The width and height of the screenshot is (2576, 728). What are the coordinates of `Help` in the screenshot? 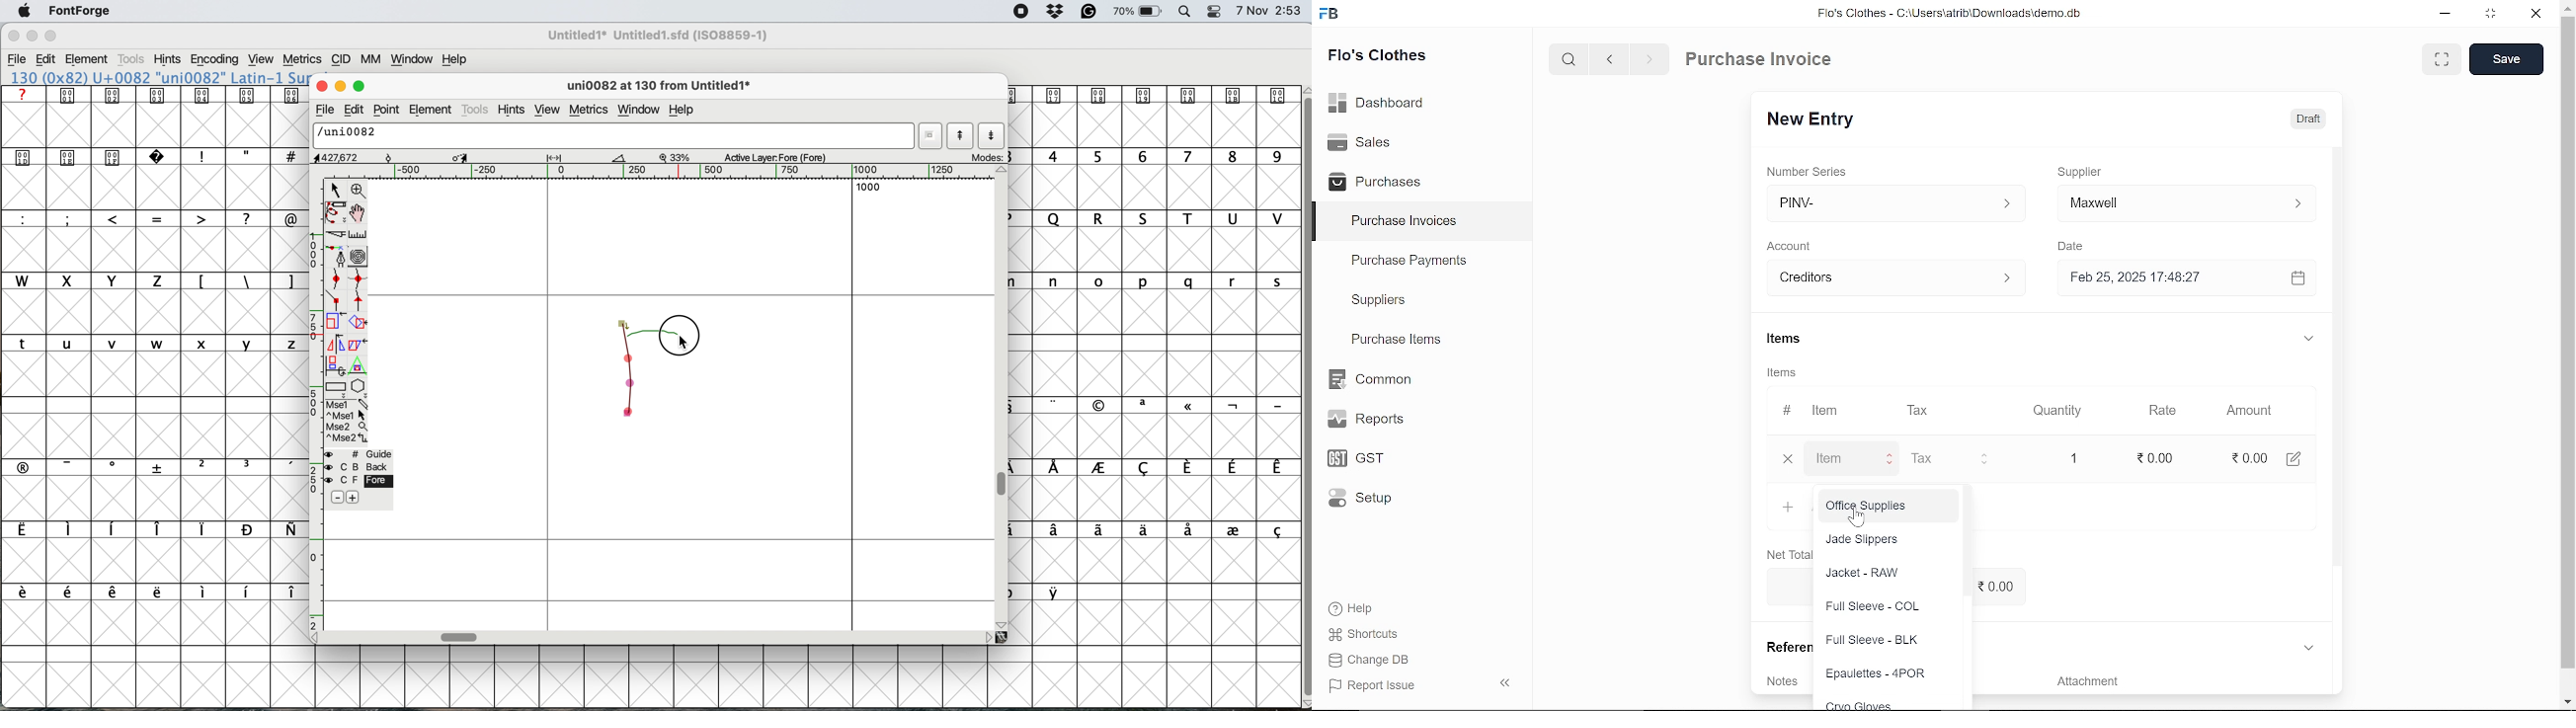 It's located at (1353, 608).